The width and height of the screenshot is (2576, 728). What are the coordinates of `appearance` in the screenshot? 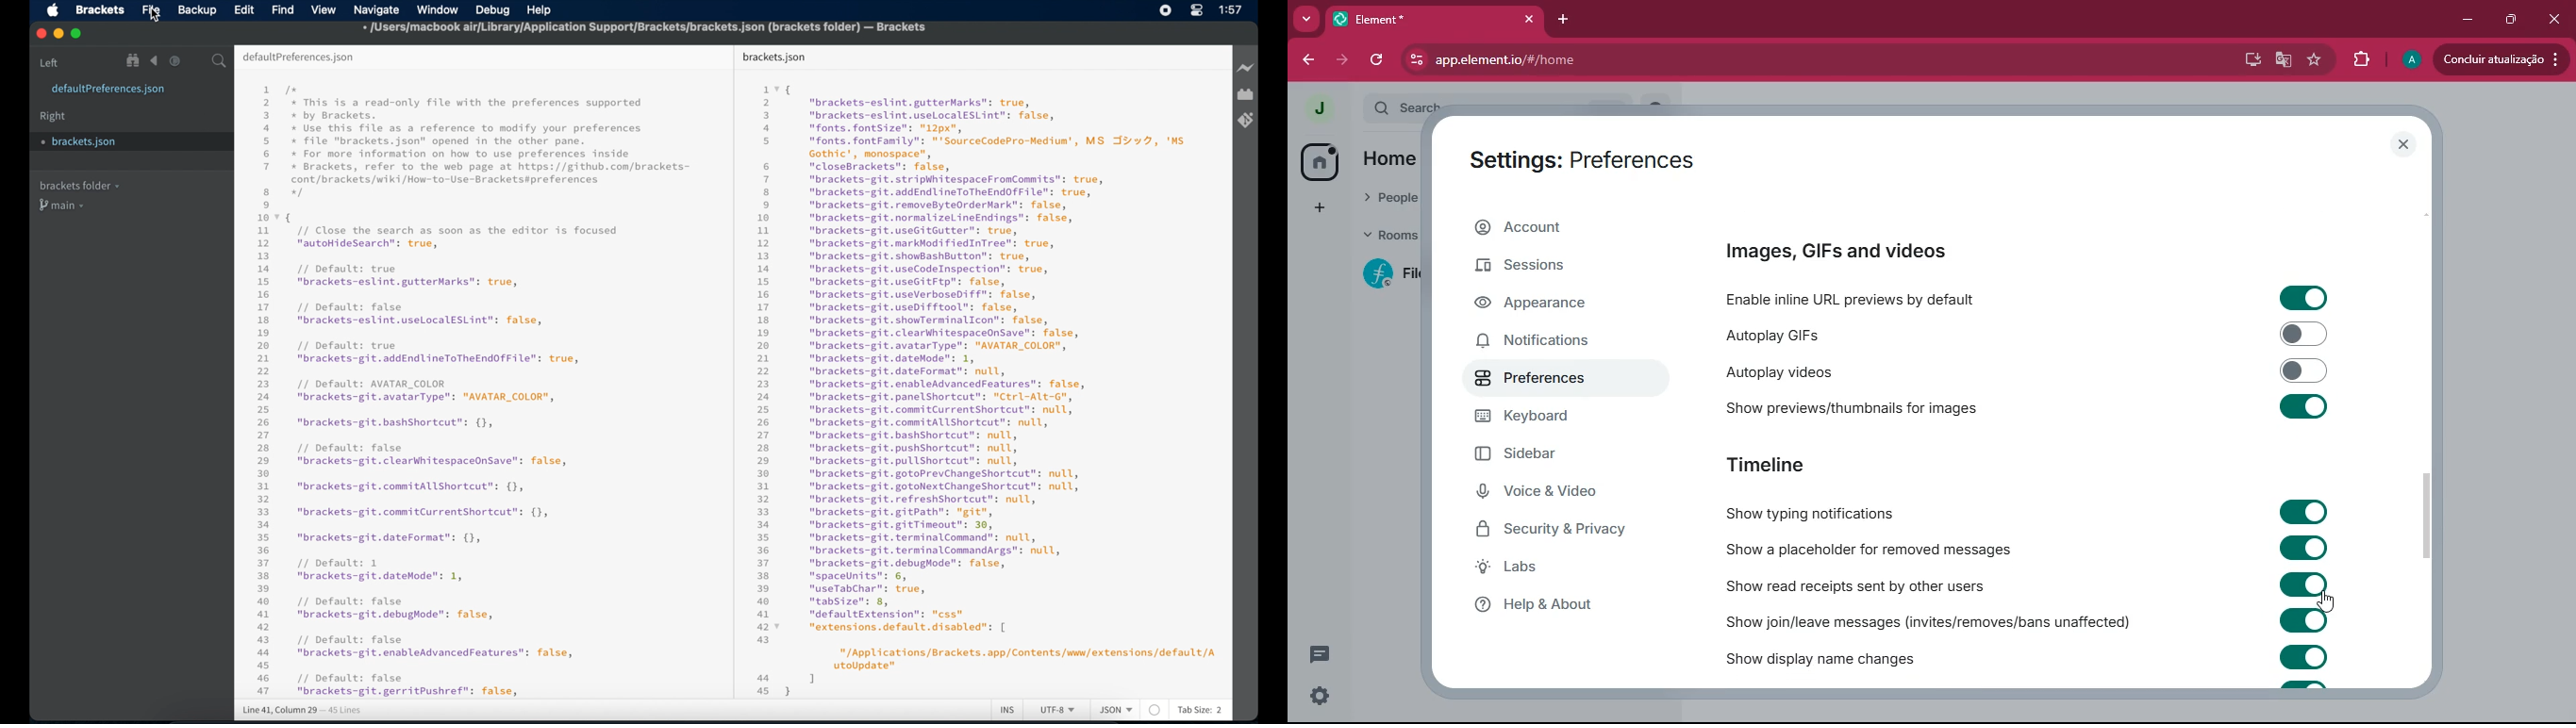 It's located at (1545, 307).